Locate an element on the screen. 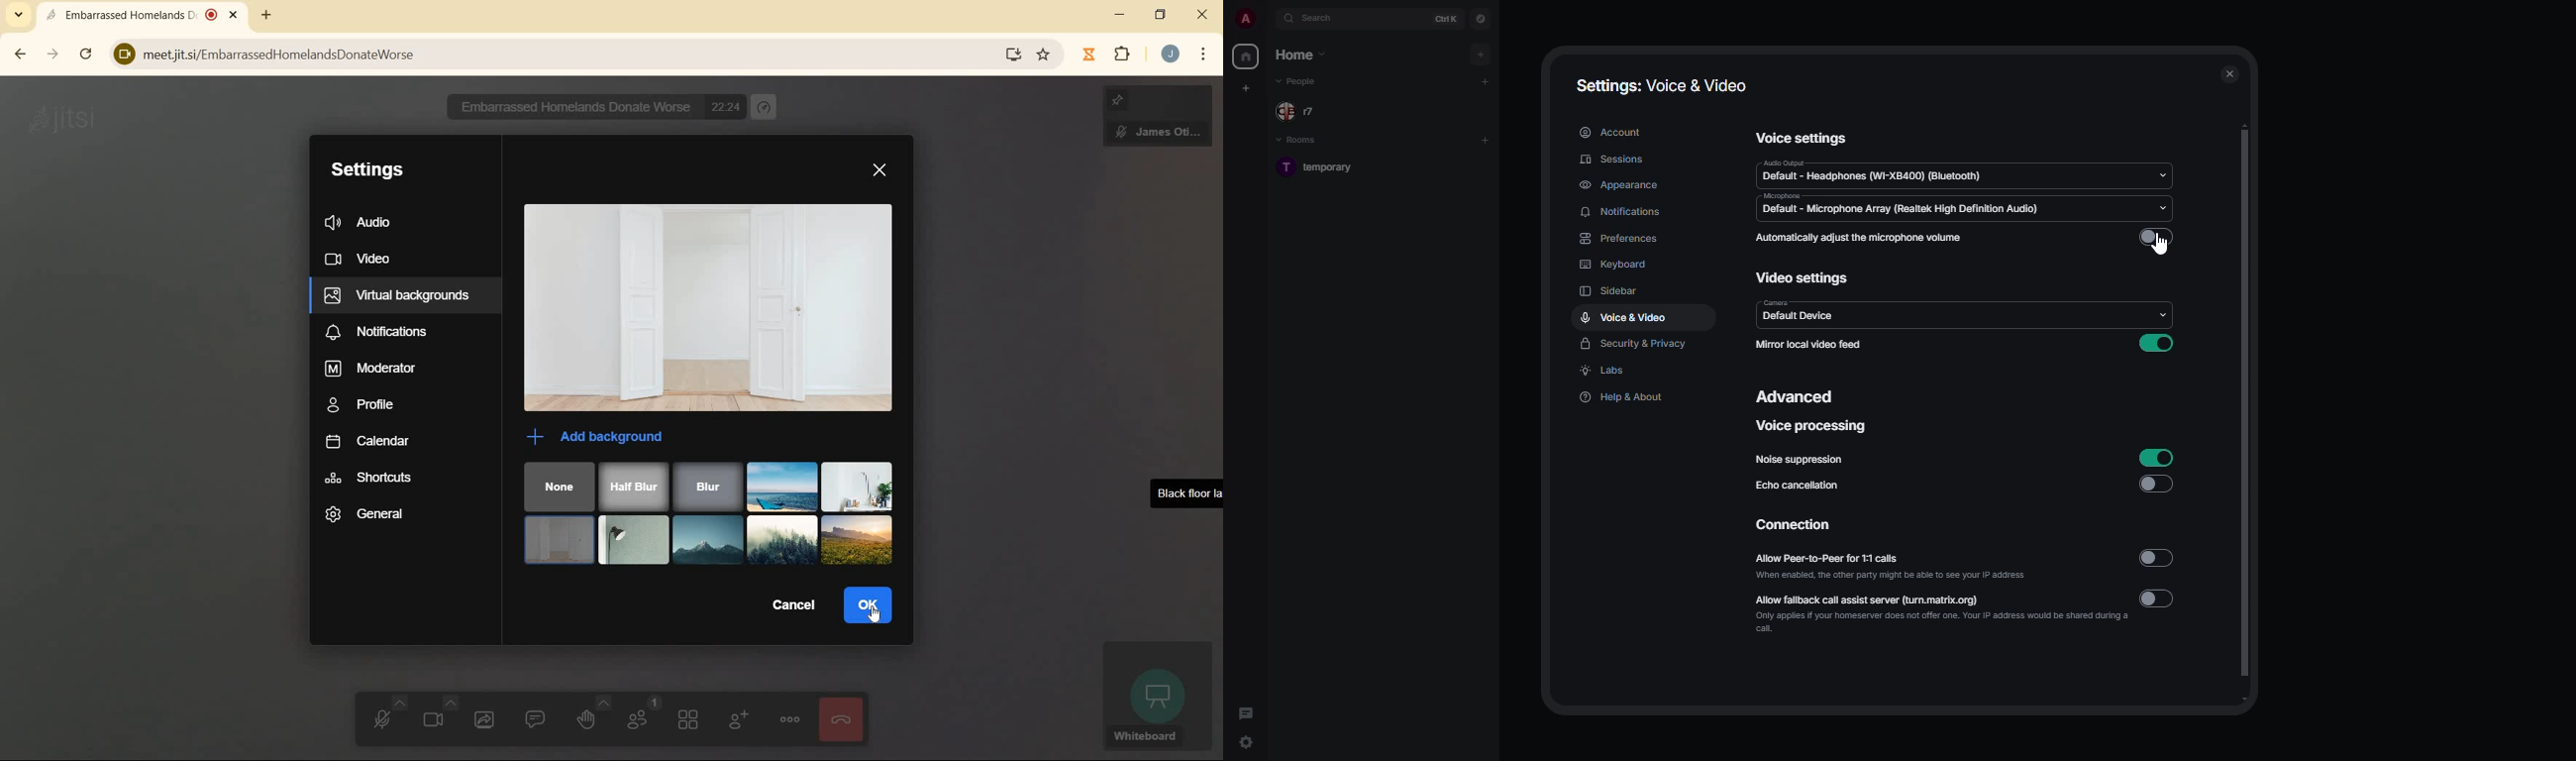 Image resolution: width=2576 pixels, height=784 pixels. Default - Microphone Array (Realtek High Defintion Audio) is located at coordinates (1930, 207).